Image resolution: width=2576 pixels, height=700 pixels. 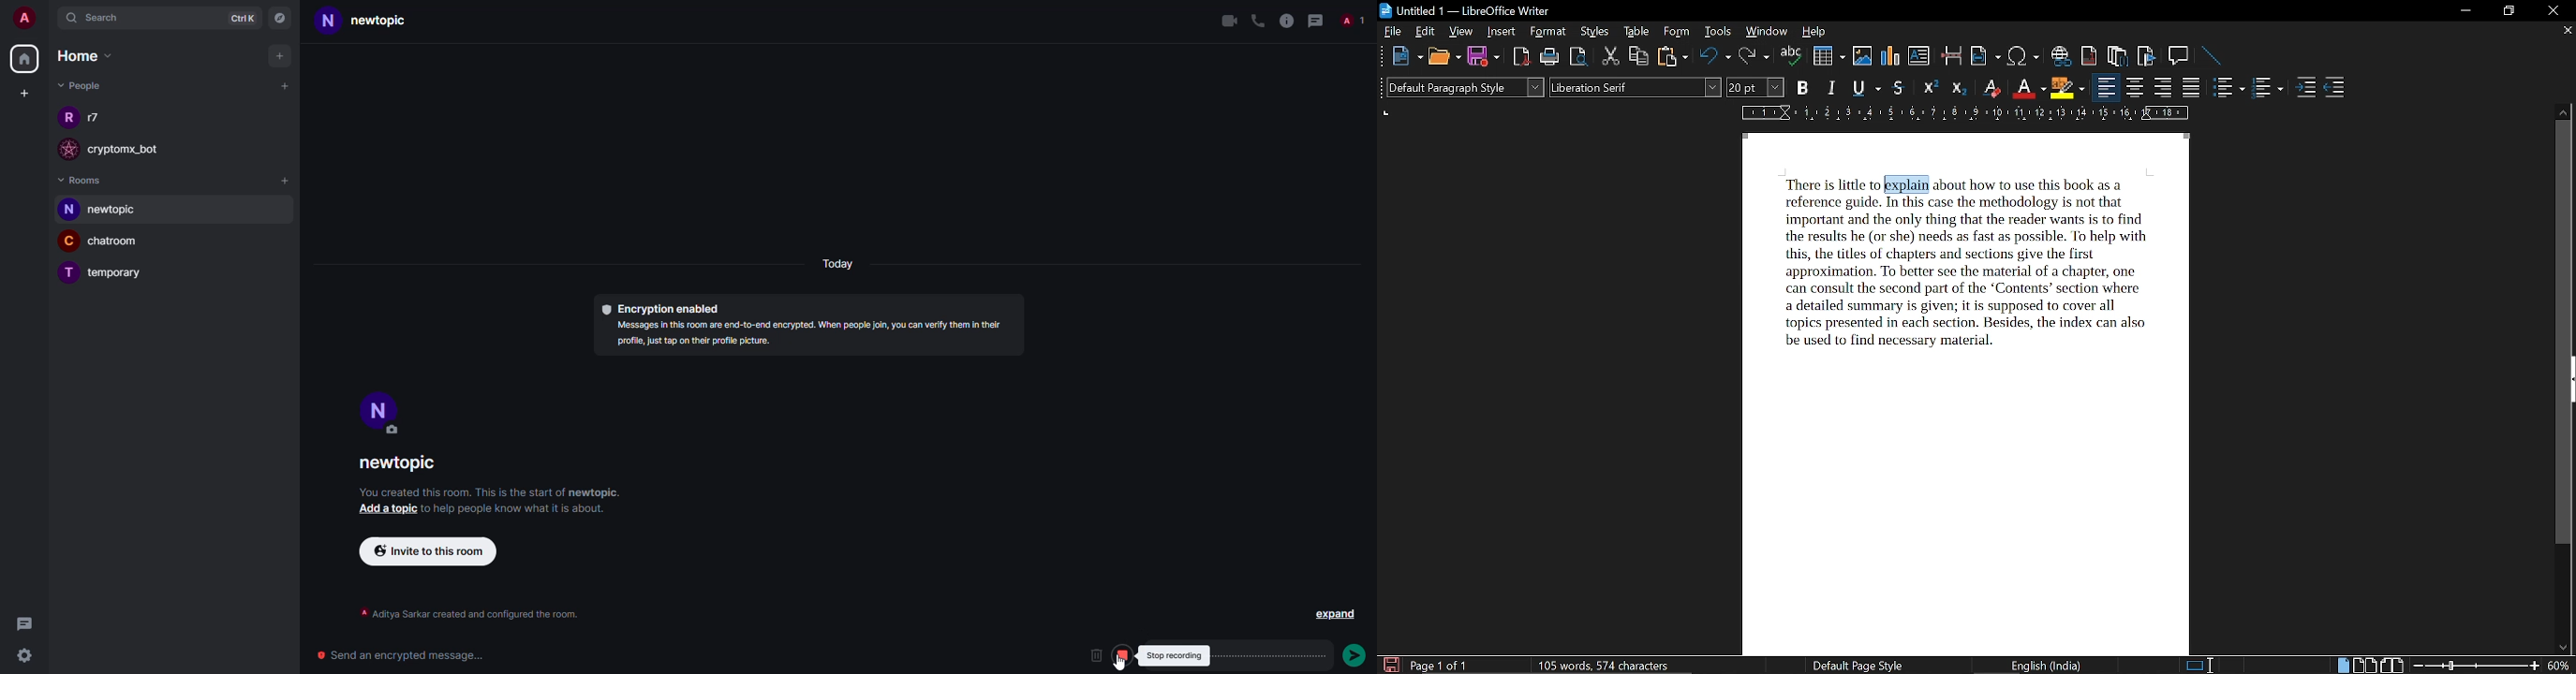 What do you see at coordinates (2104, 87) in the screenshot?
I see `align left` at bounding box center [2104, 87].